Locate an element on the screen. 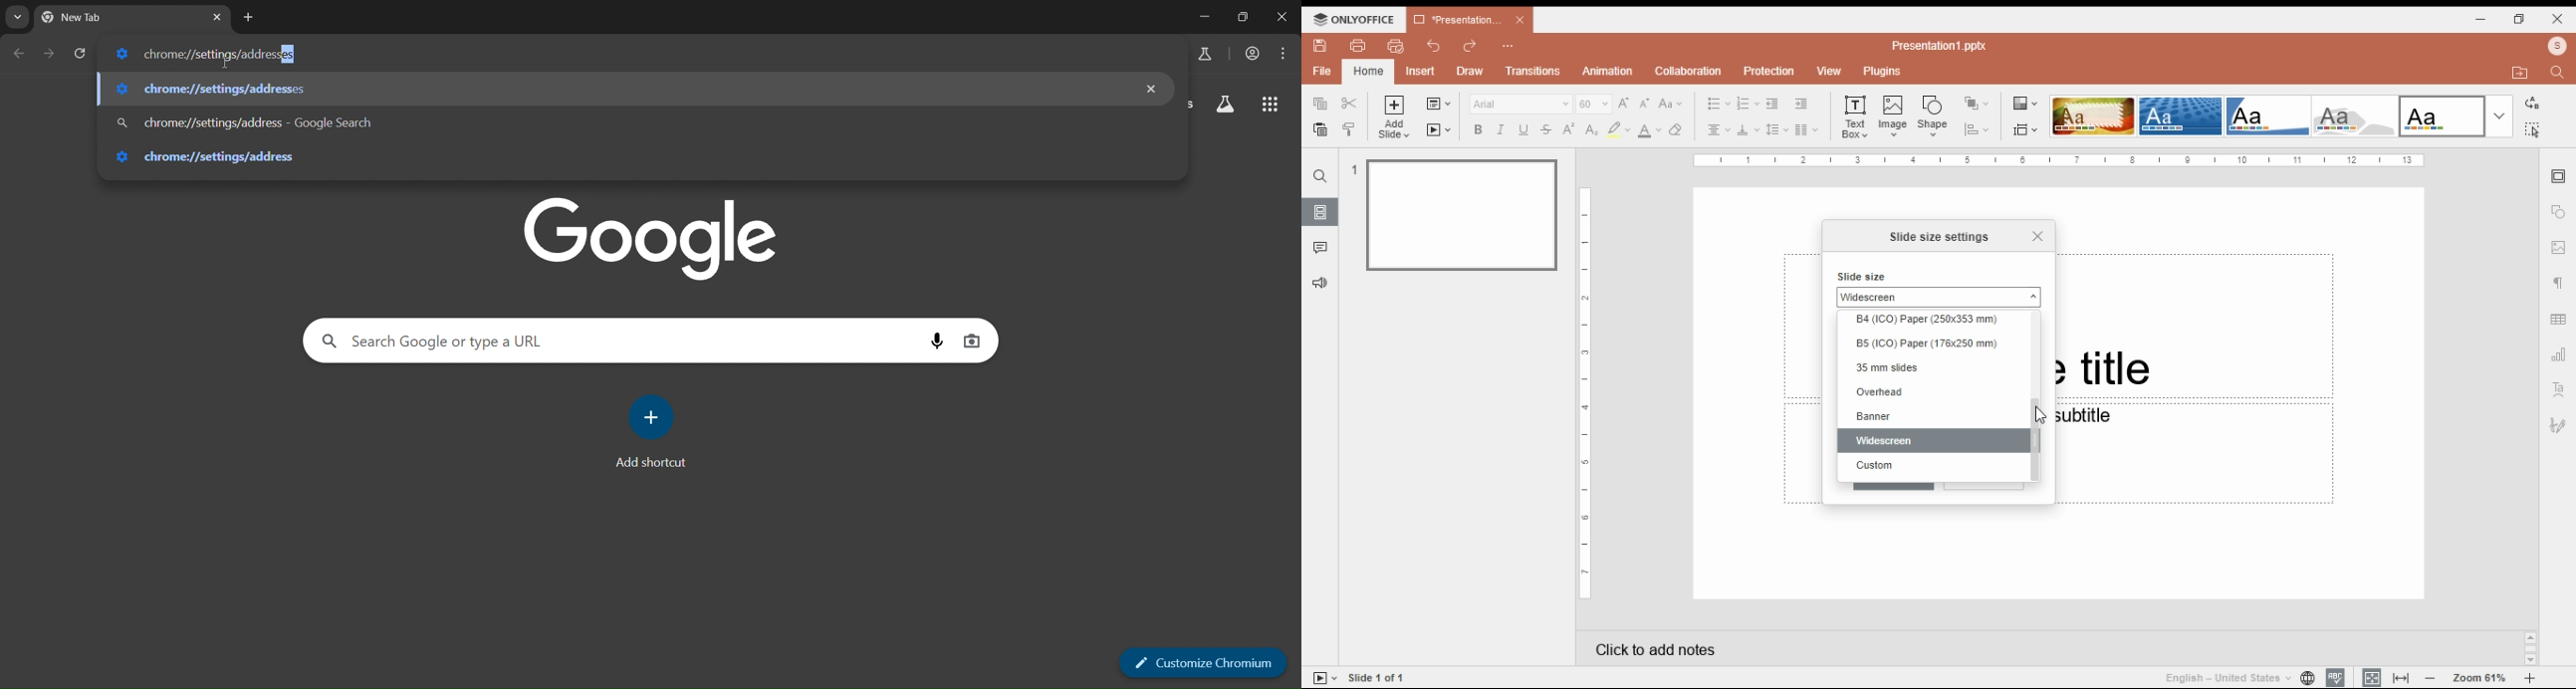  fit to window is located at coordinates (2403, 677).